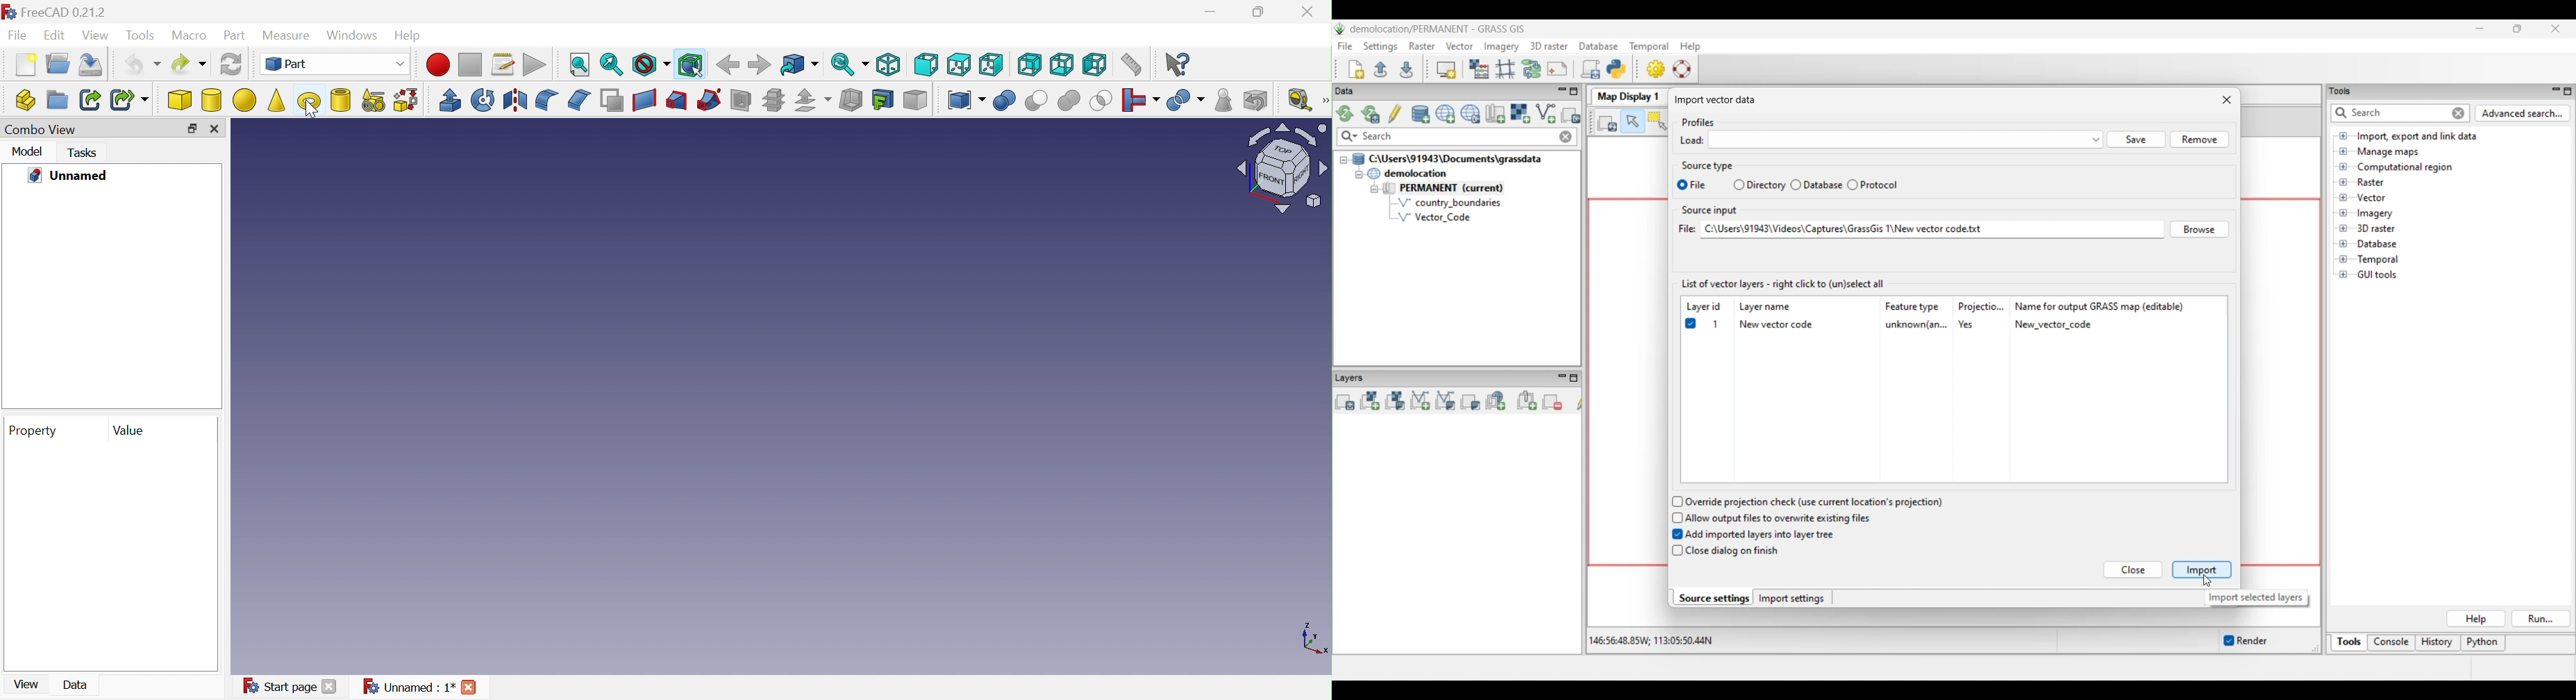  I want to click on Mirroring, so click(515, 99).